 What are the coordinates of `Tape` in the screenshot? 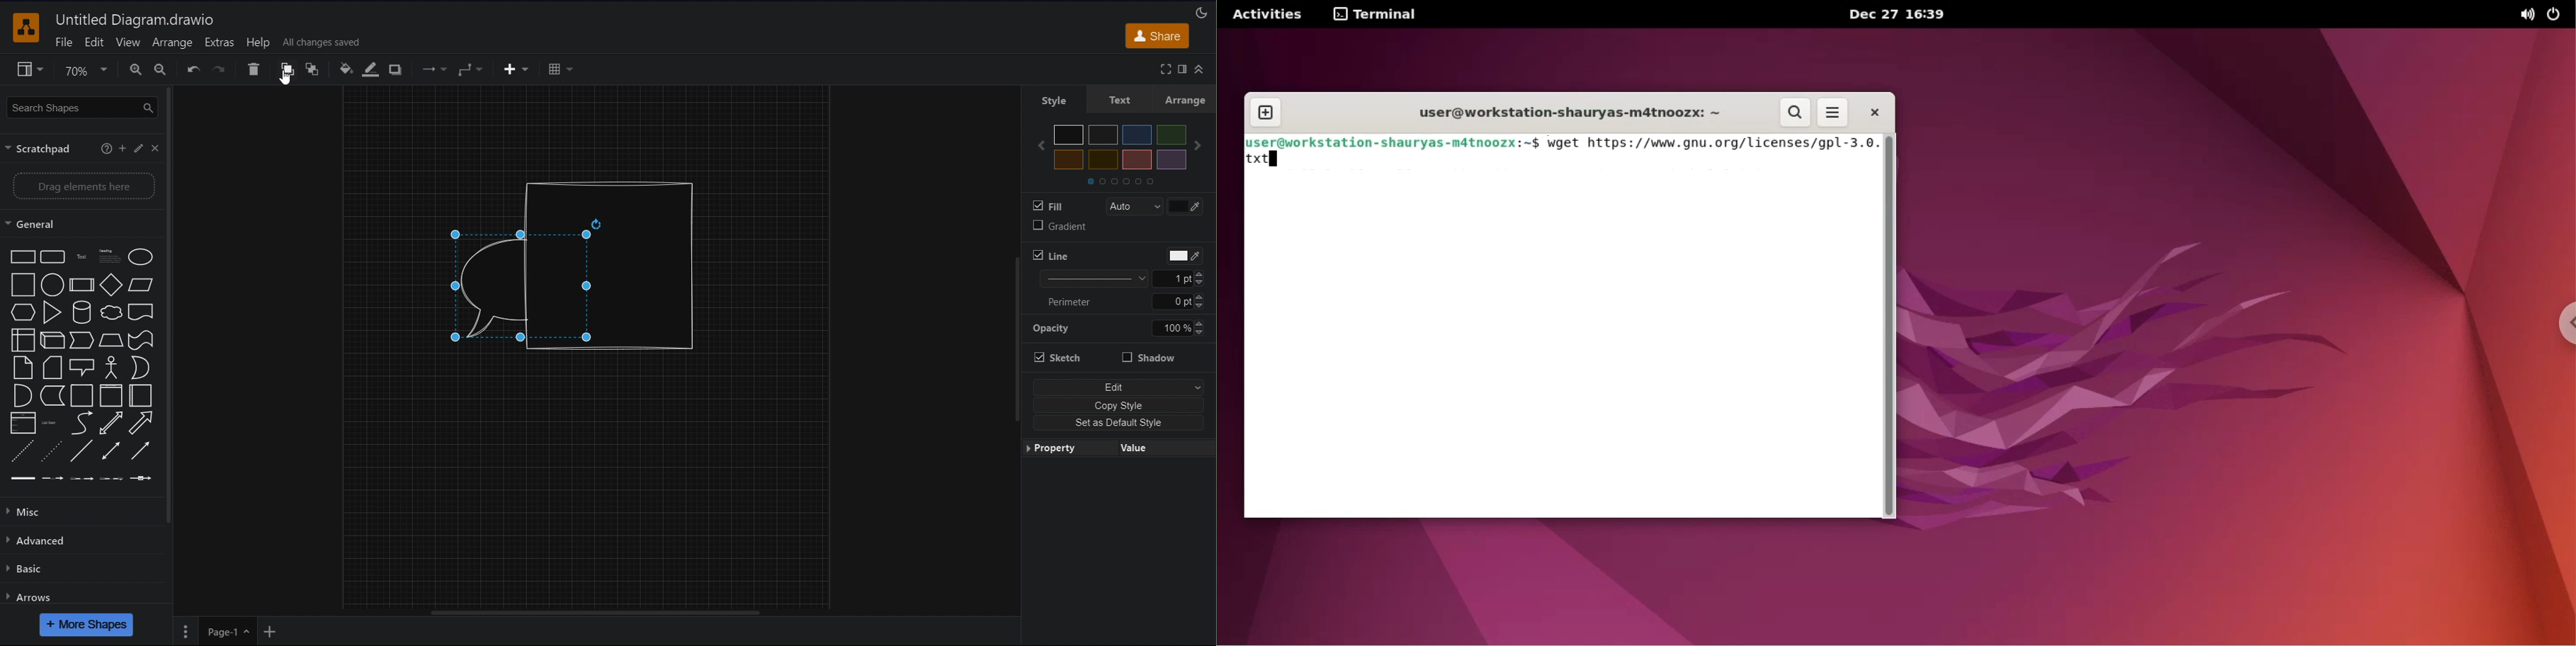 It's located at (140, 341).